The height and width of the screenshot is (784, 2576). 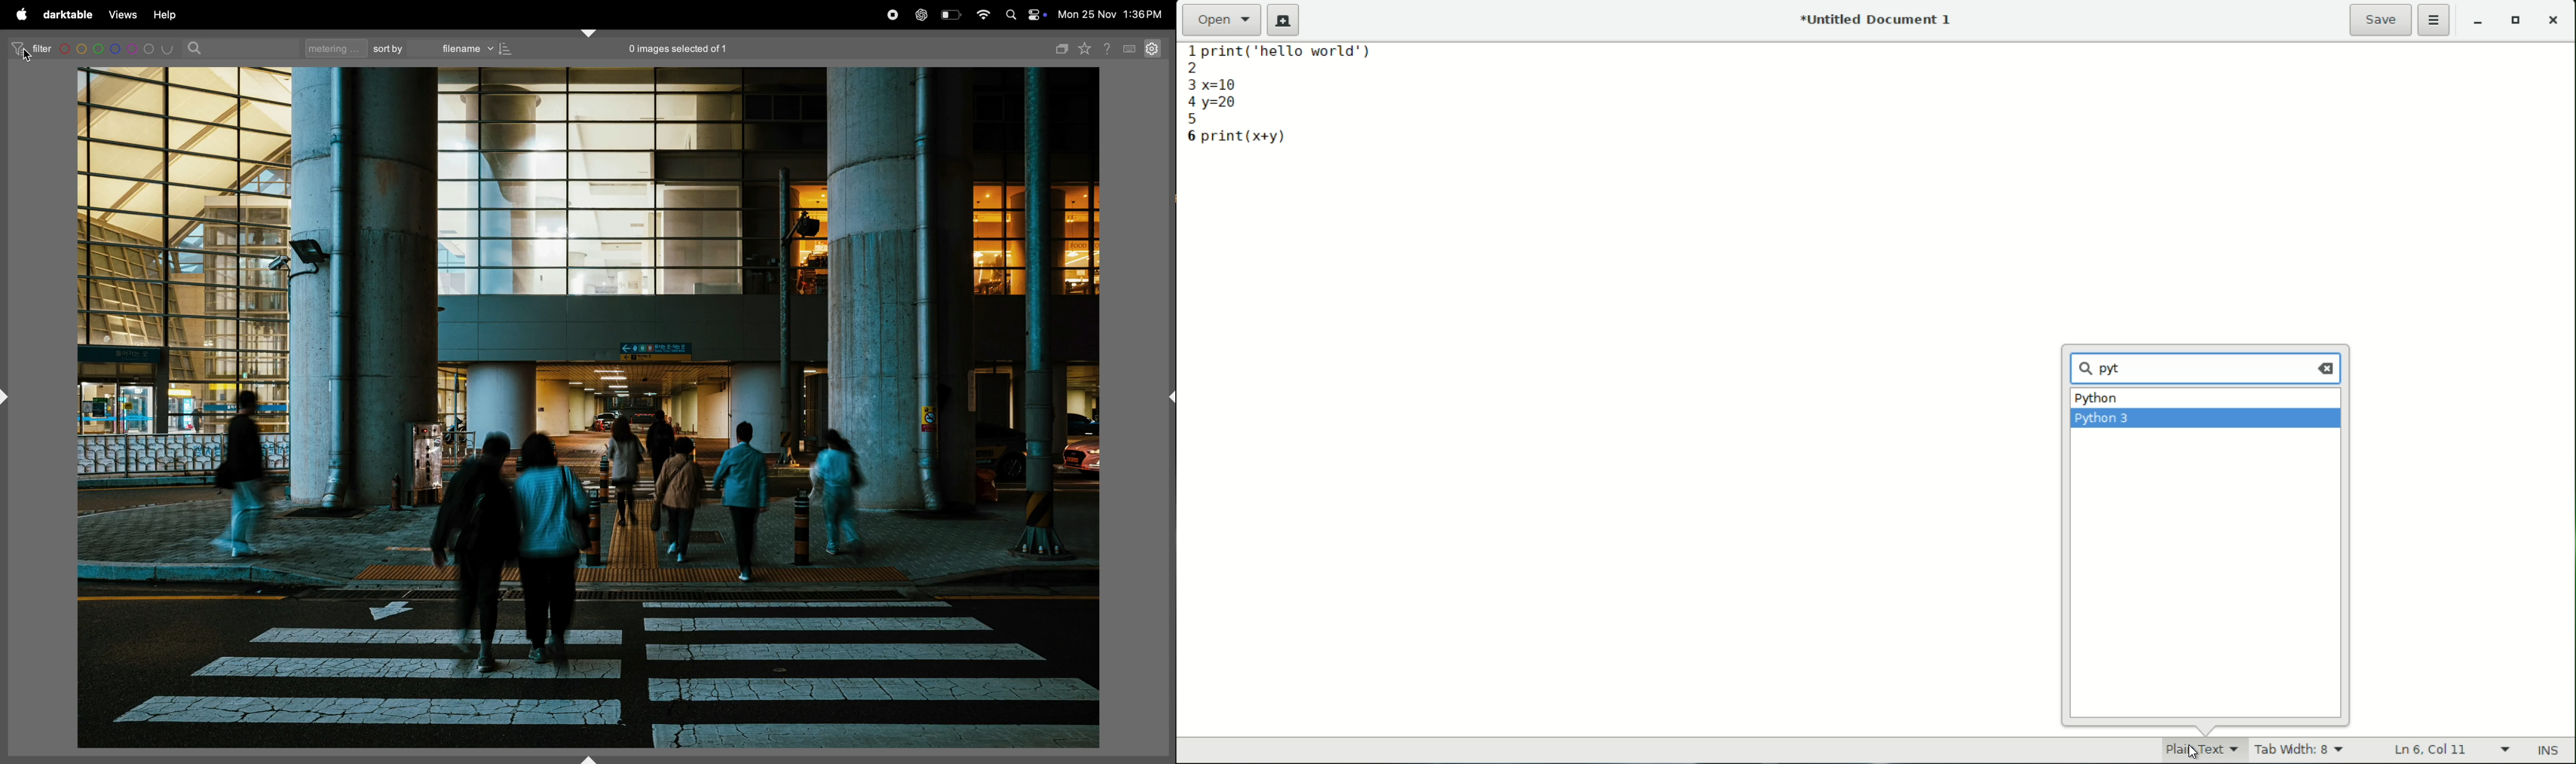 I want to click on full screen, so click(x=2518, y=23).